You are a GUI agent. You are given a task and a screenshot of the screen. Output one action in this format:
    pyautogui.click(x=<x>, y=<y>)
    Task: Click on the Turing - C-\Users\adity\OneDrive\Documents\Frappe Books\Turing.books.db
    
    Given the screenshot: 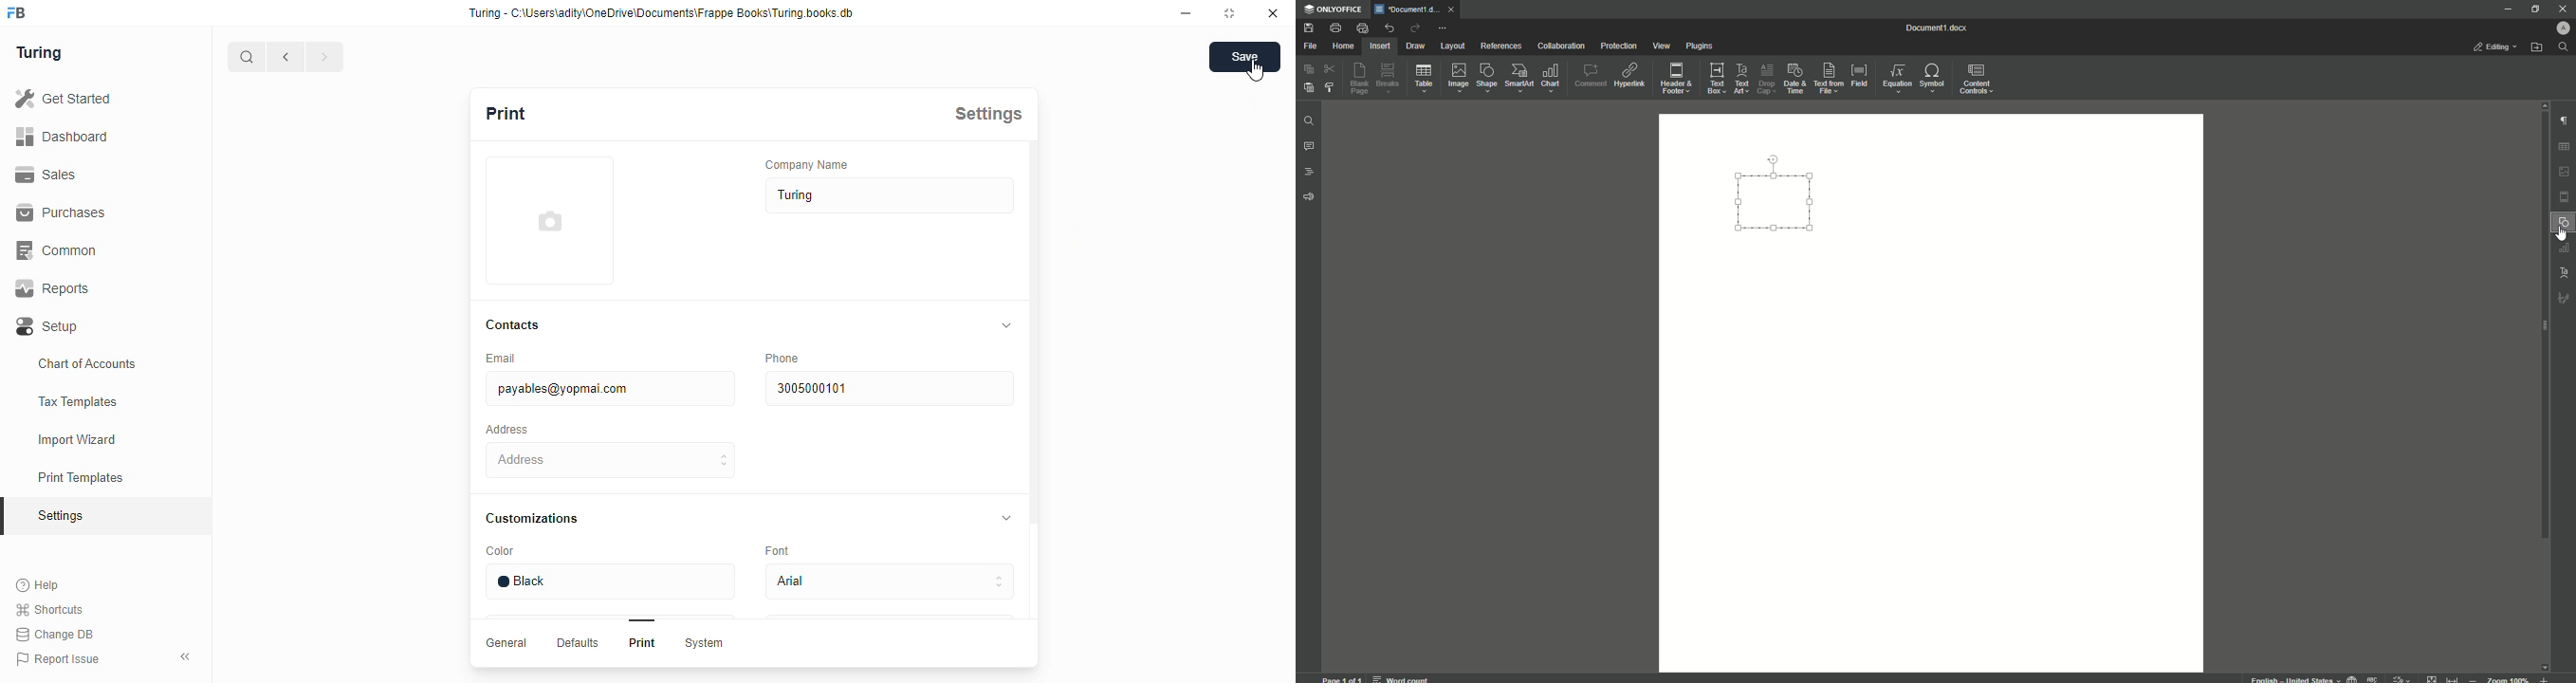 What is the action you would take?
    pyautogui.click(x=662, y=11)
    